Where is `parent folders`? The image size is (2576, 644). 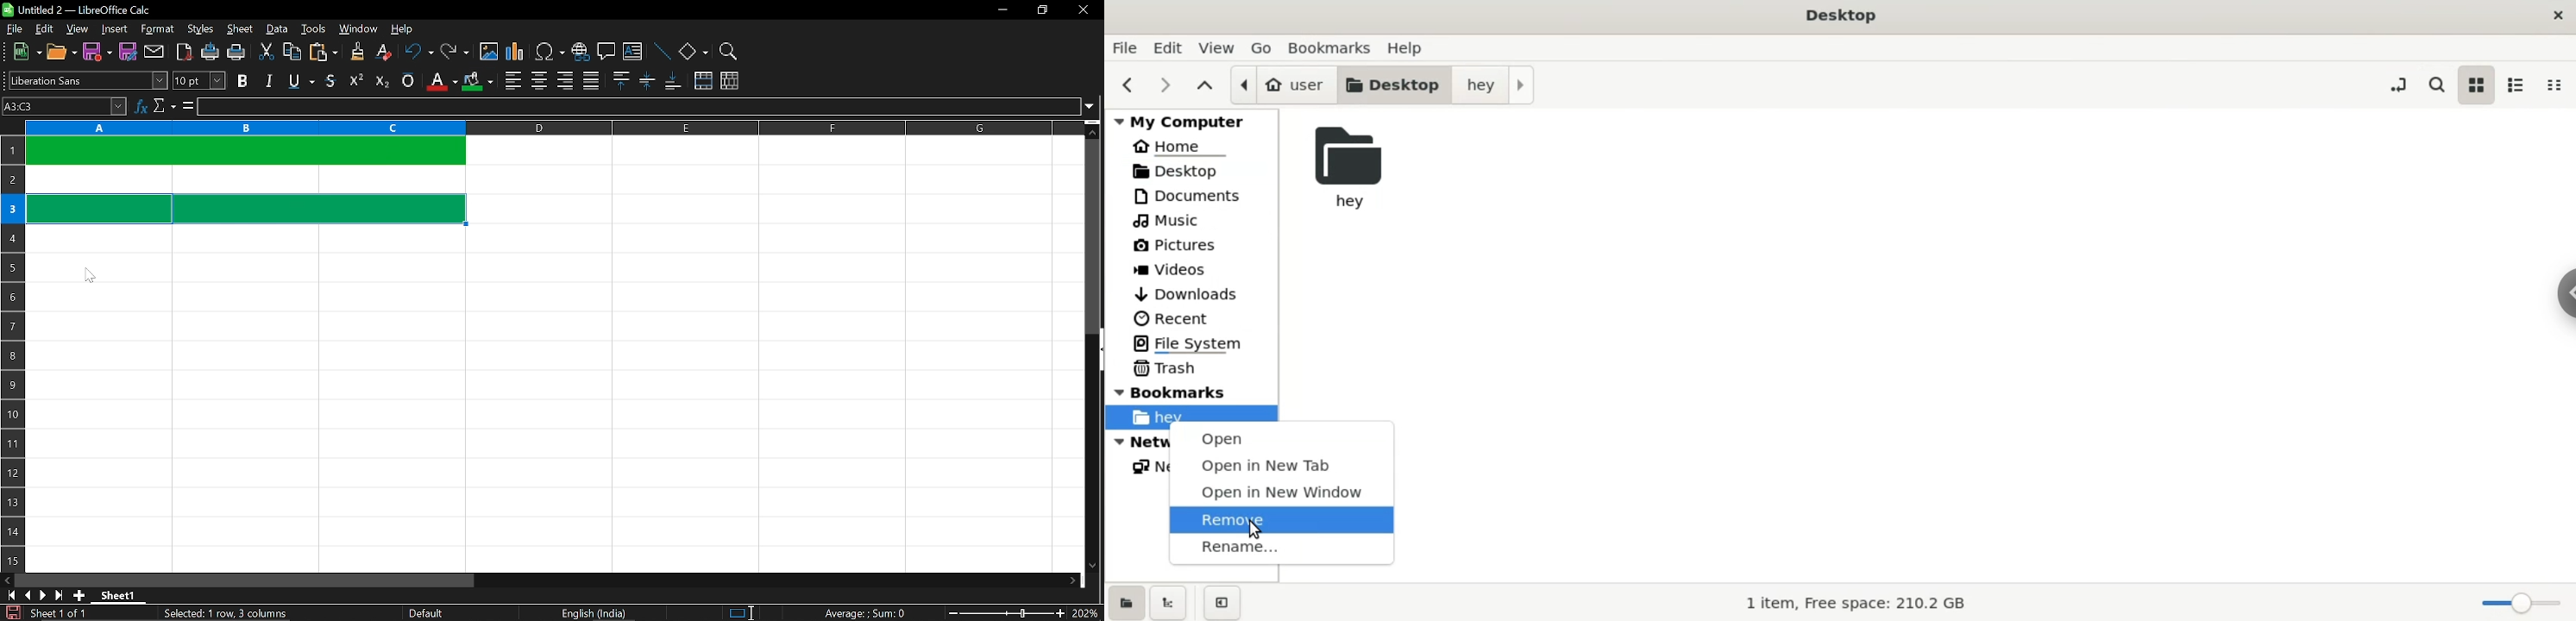
parent folders is located at coordinates (1204, 85).